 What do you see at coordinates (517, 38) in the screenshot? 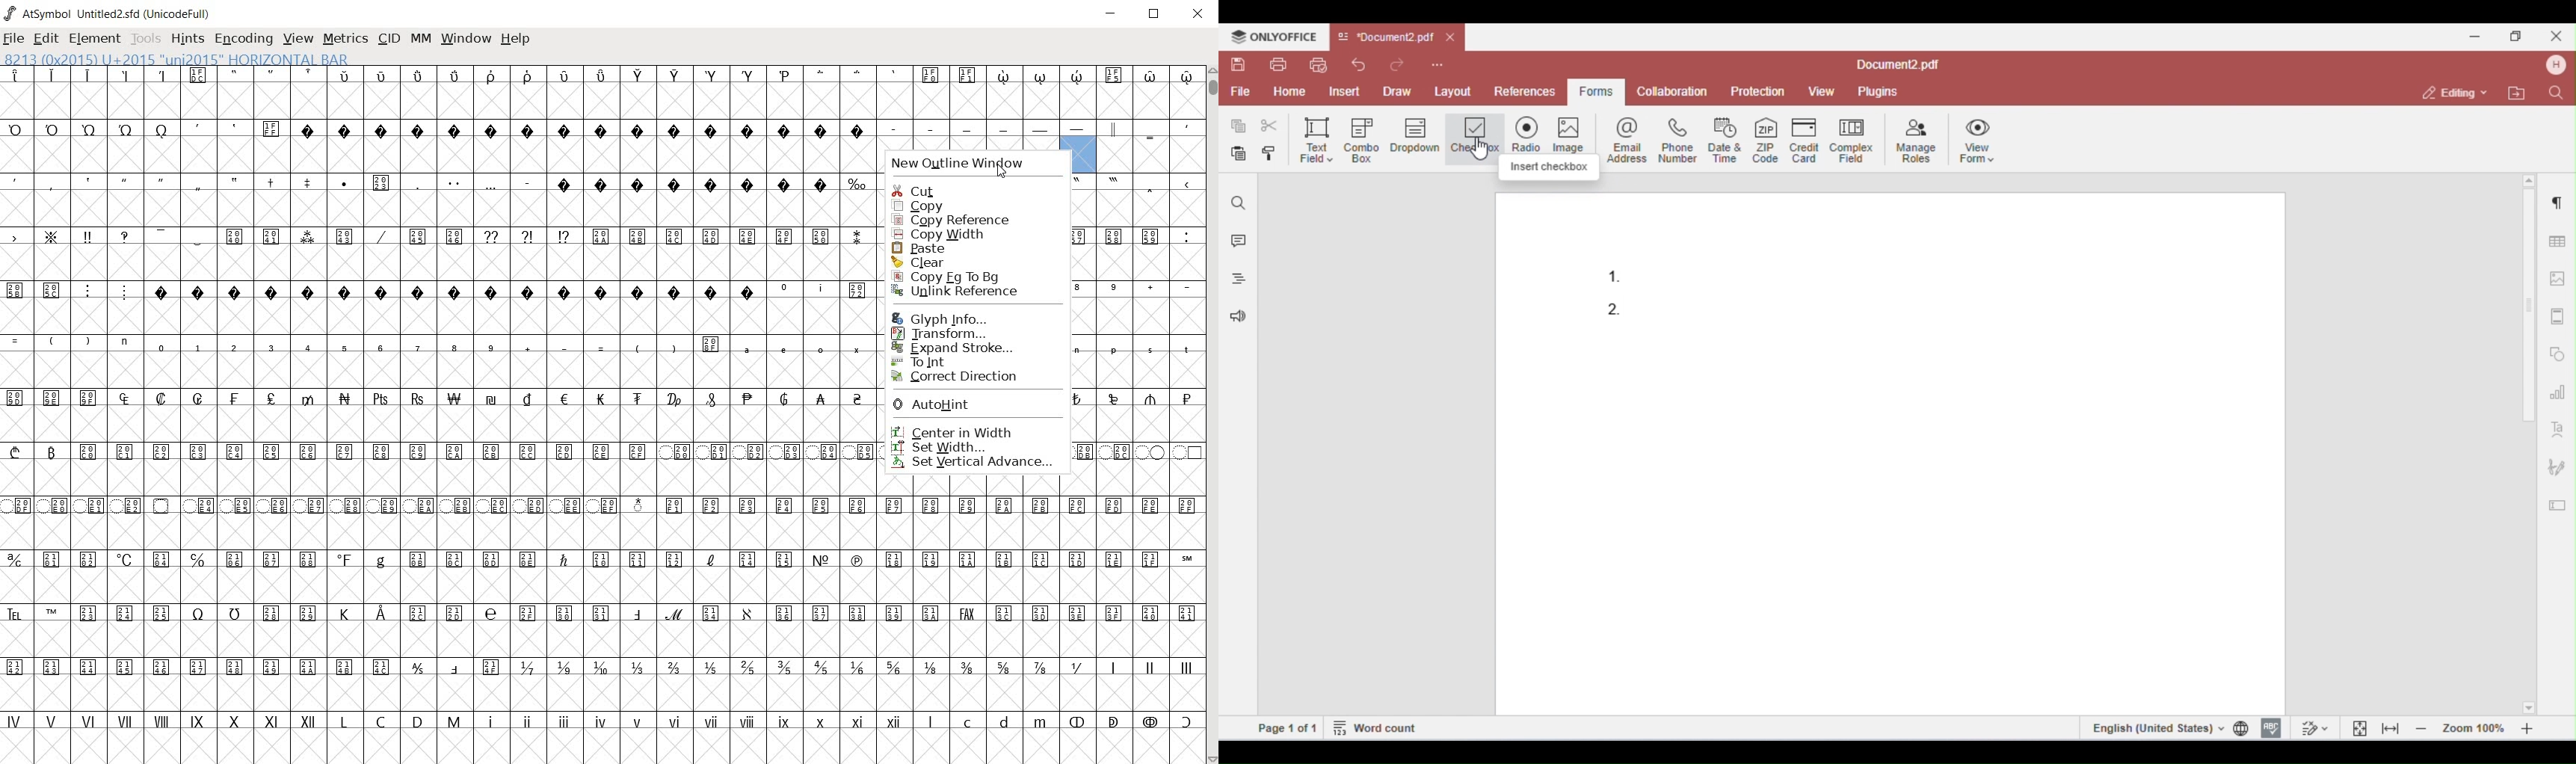
I see `HELP` at bounding box center [517, 38].